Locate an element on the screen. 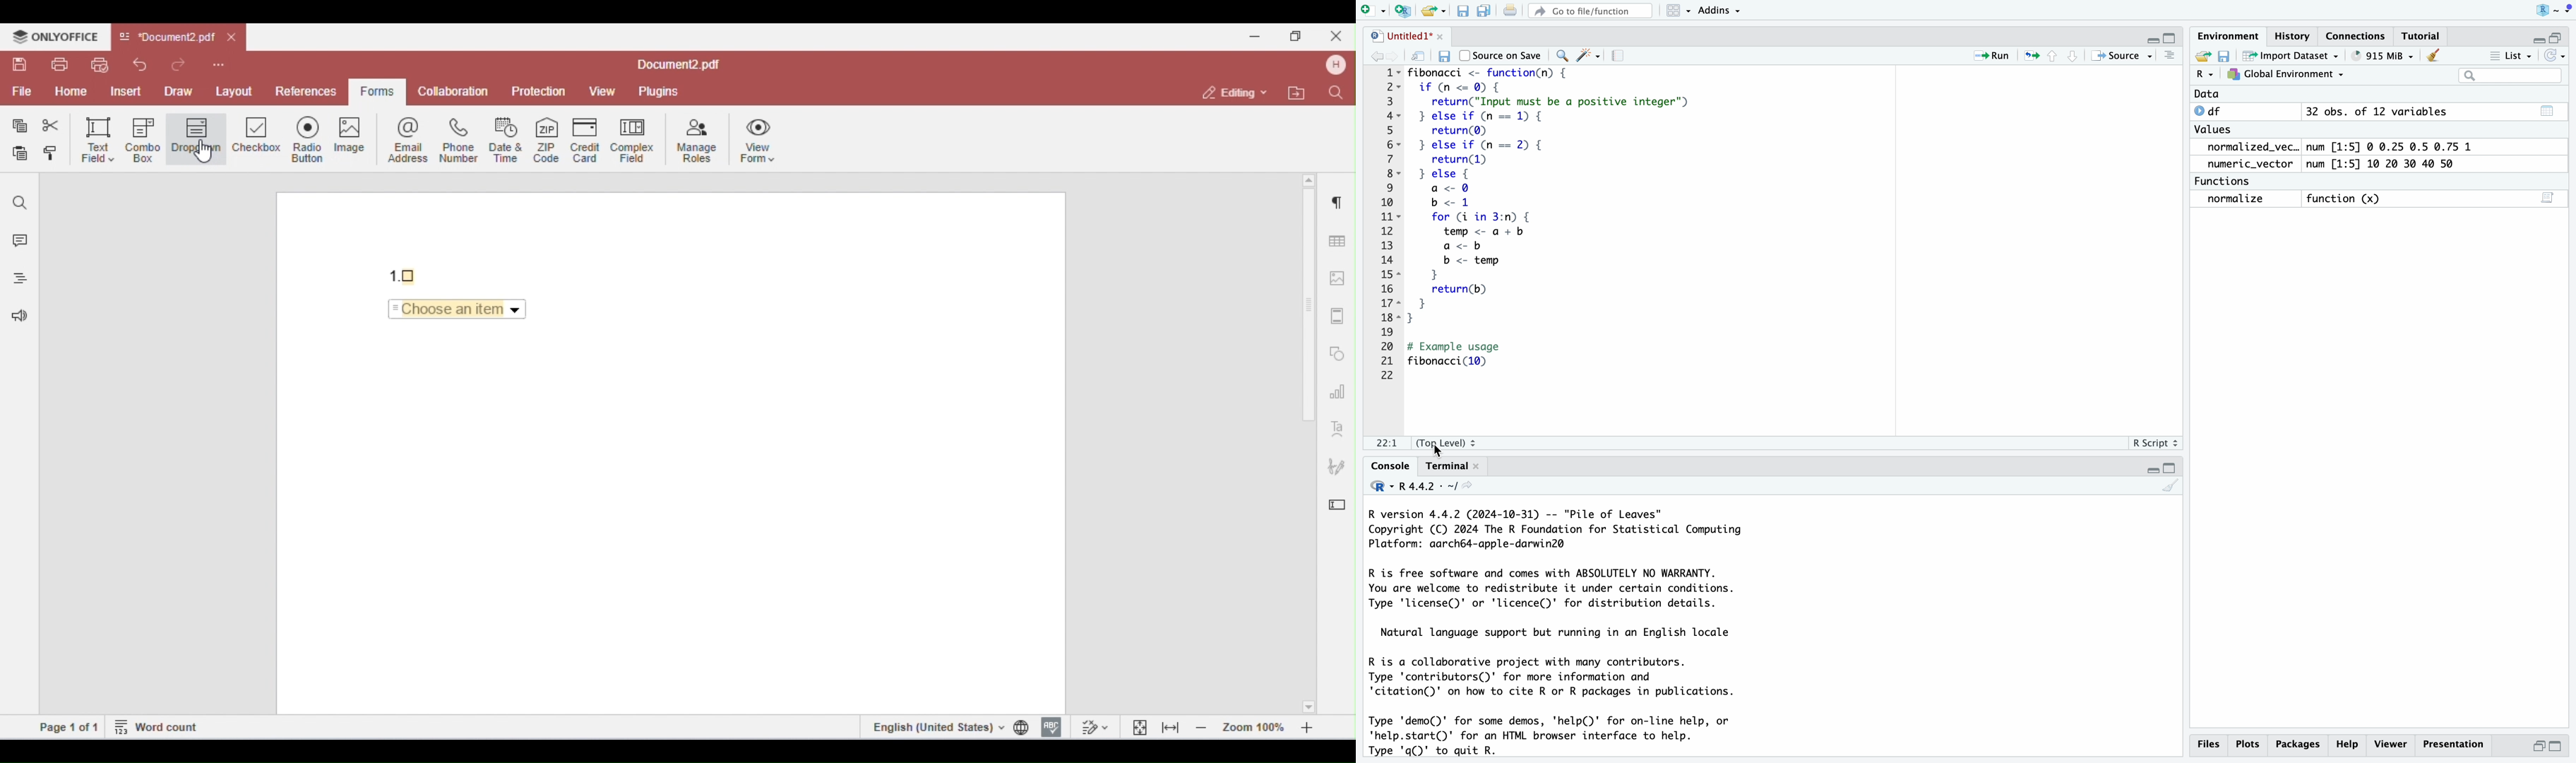 The height and width of the screenshot is (784, 2576). re-run the previous code region is located at coordinates (2031, 55).